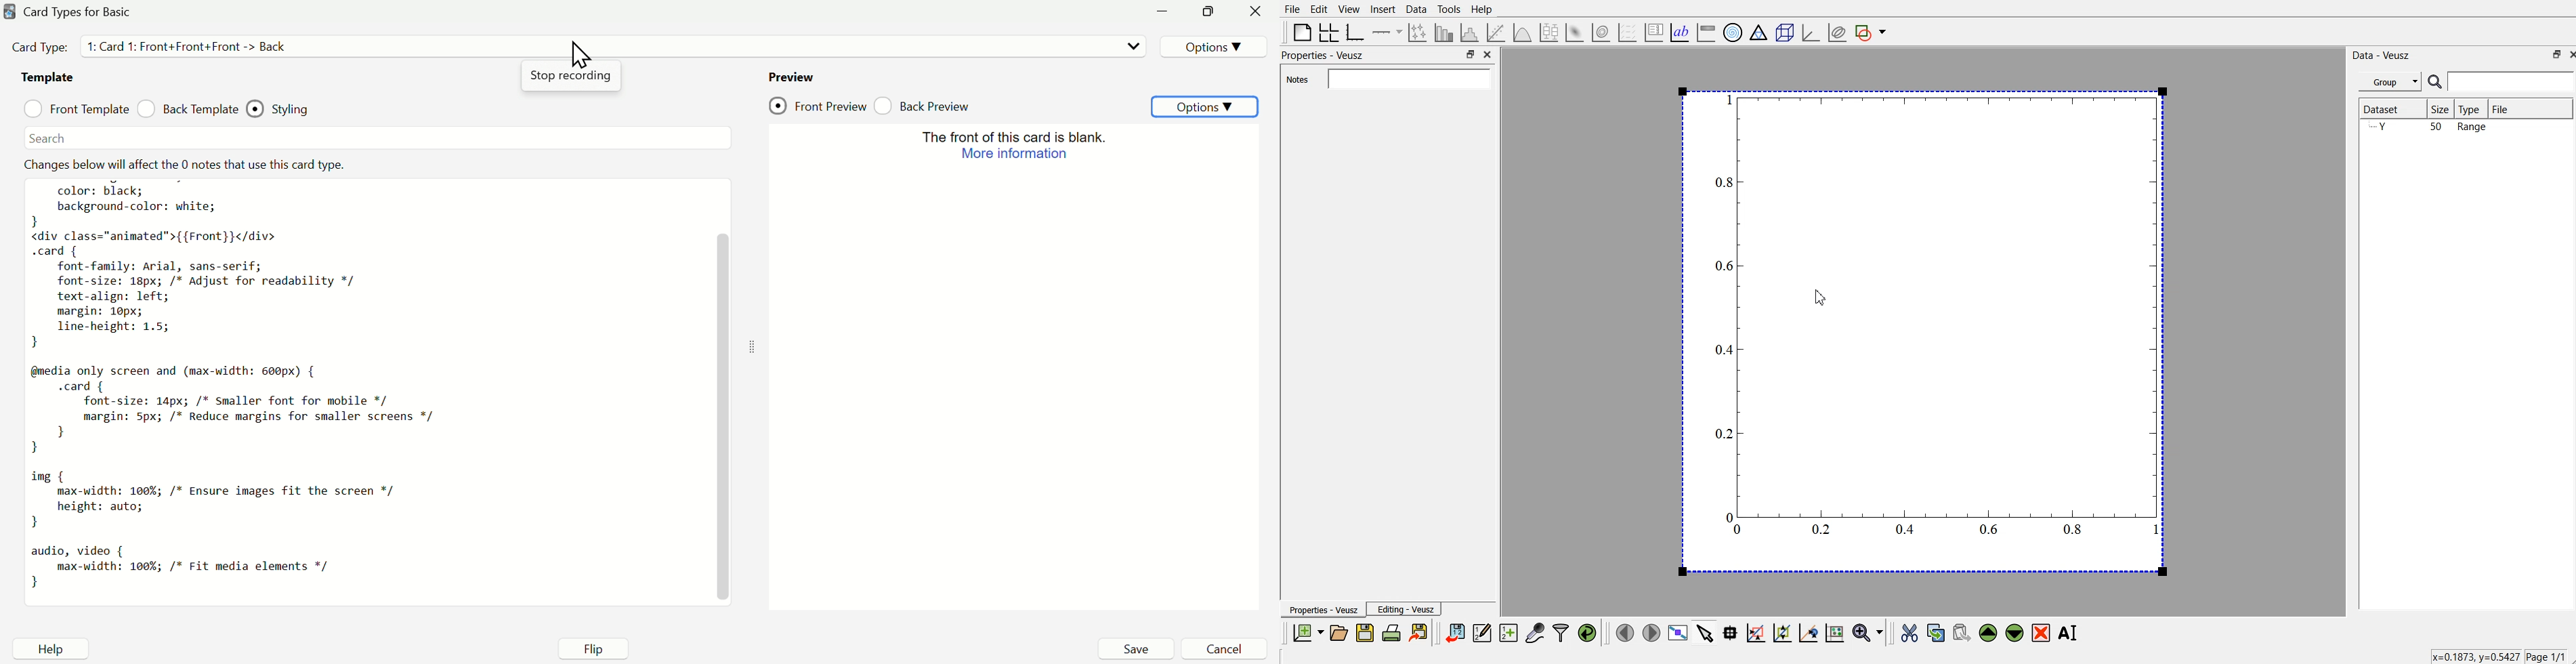 This screenshot has width=2576, height=672. Describe the element at coordinates (928, 103) in the screenshot. I see `Back Preview` at that location.